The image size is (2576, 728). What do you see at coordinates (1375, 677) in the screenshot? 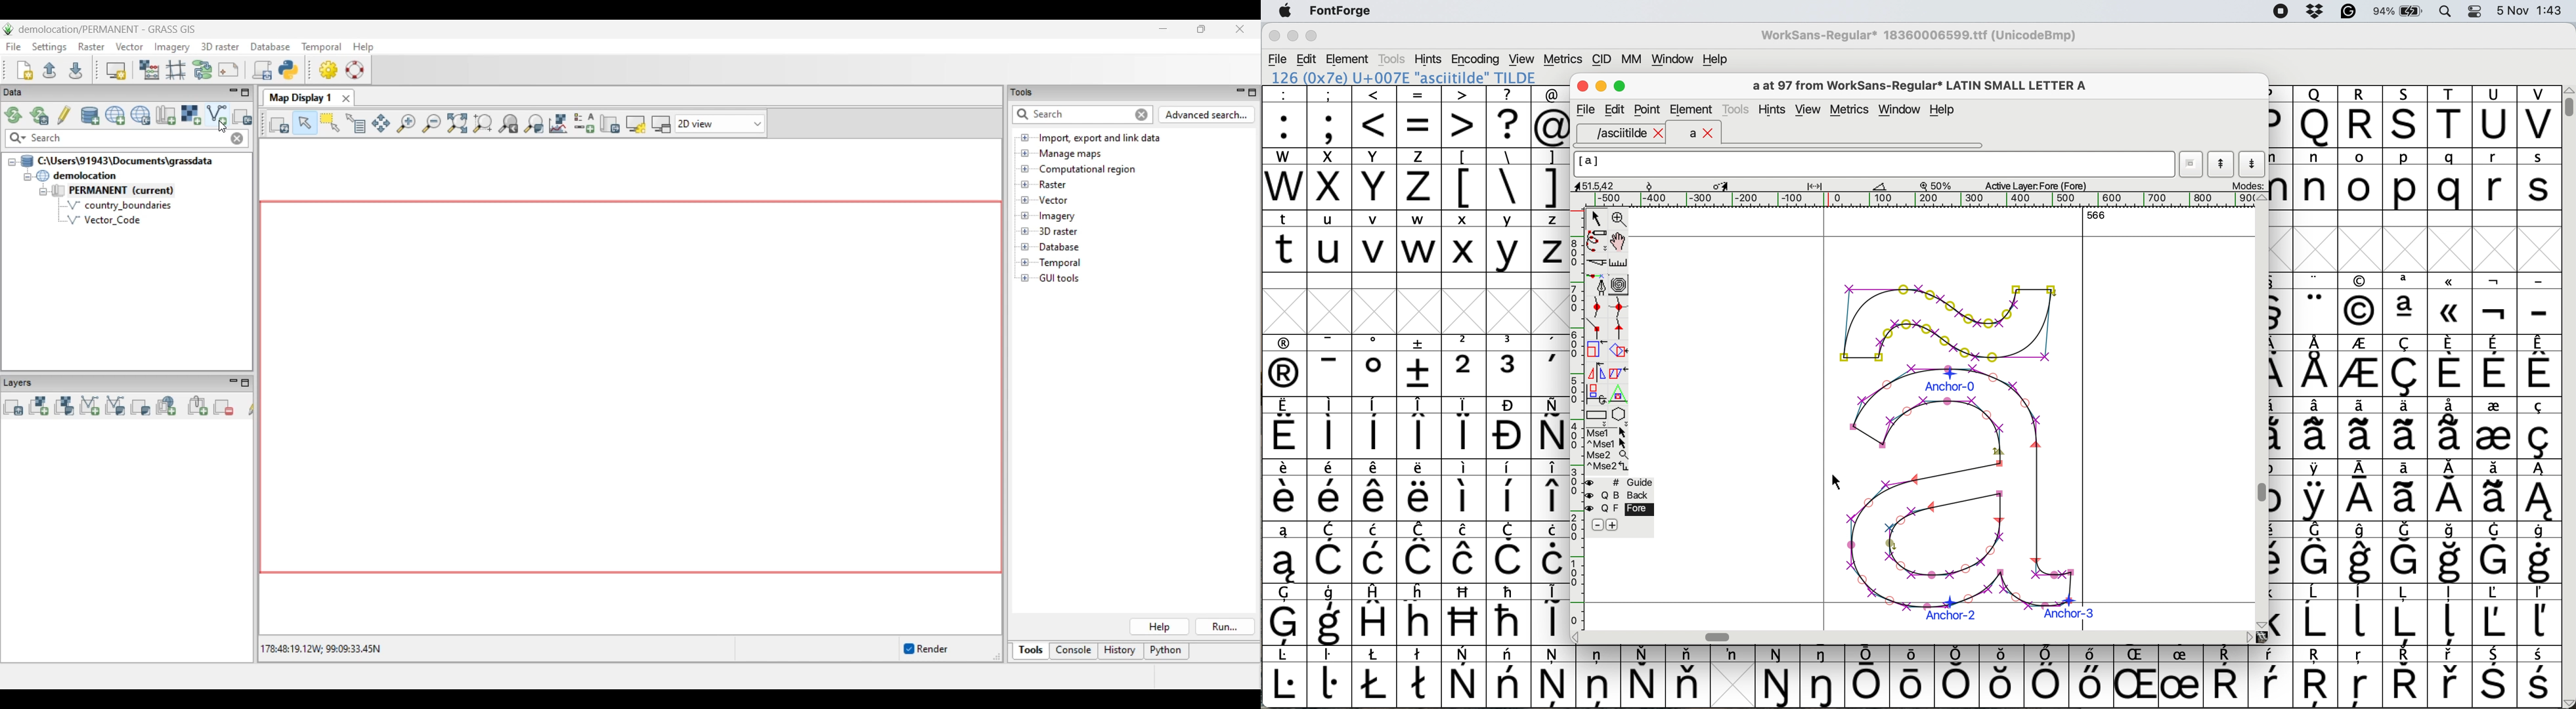
I see `symbol` at bounding box center [1375, 677].